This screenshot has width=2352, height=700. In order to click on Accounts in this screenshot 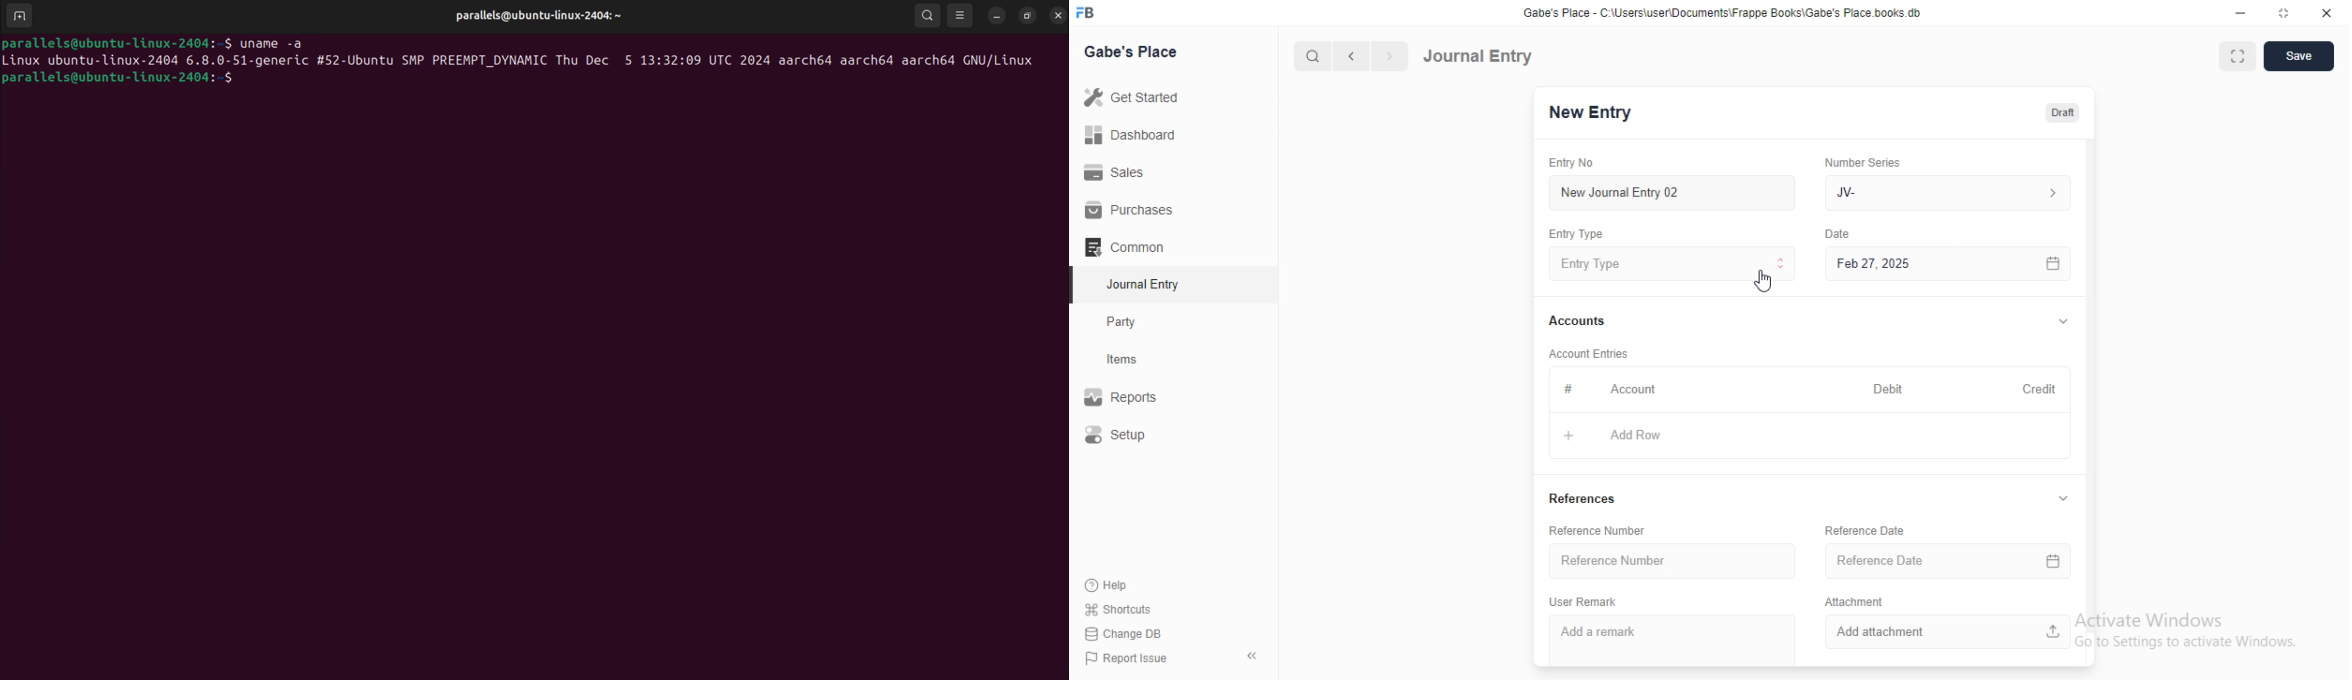, I will do `click(1582, 321)`.